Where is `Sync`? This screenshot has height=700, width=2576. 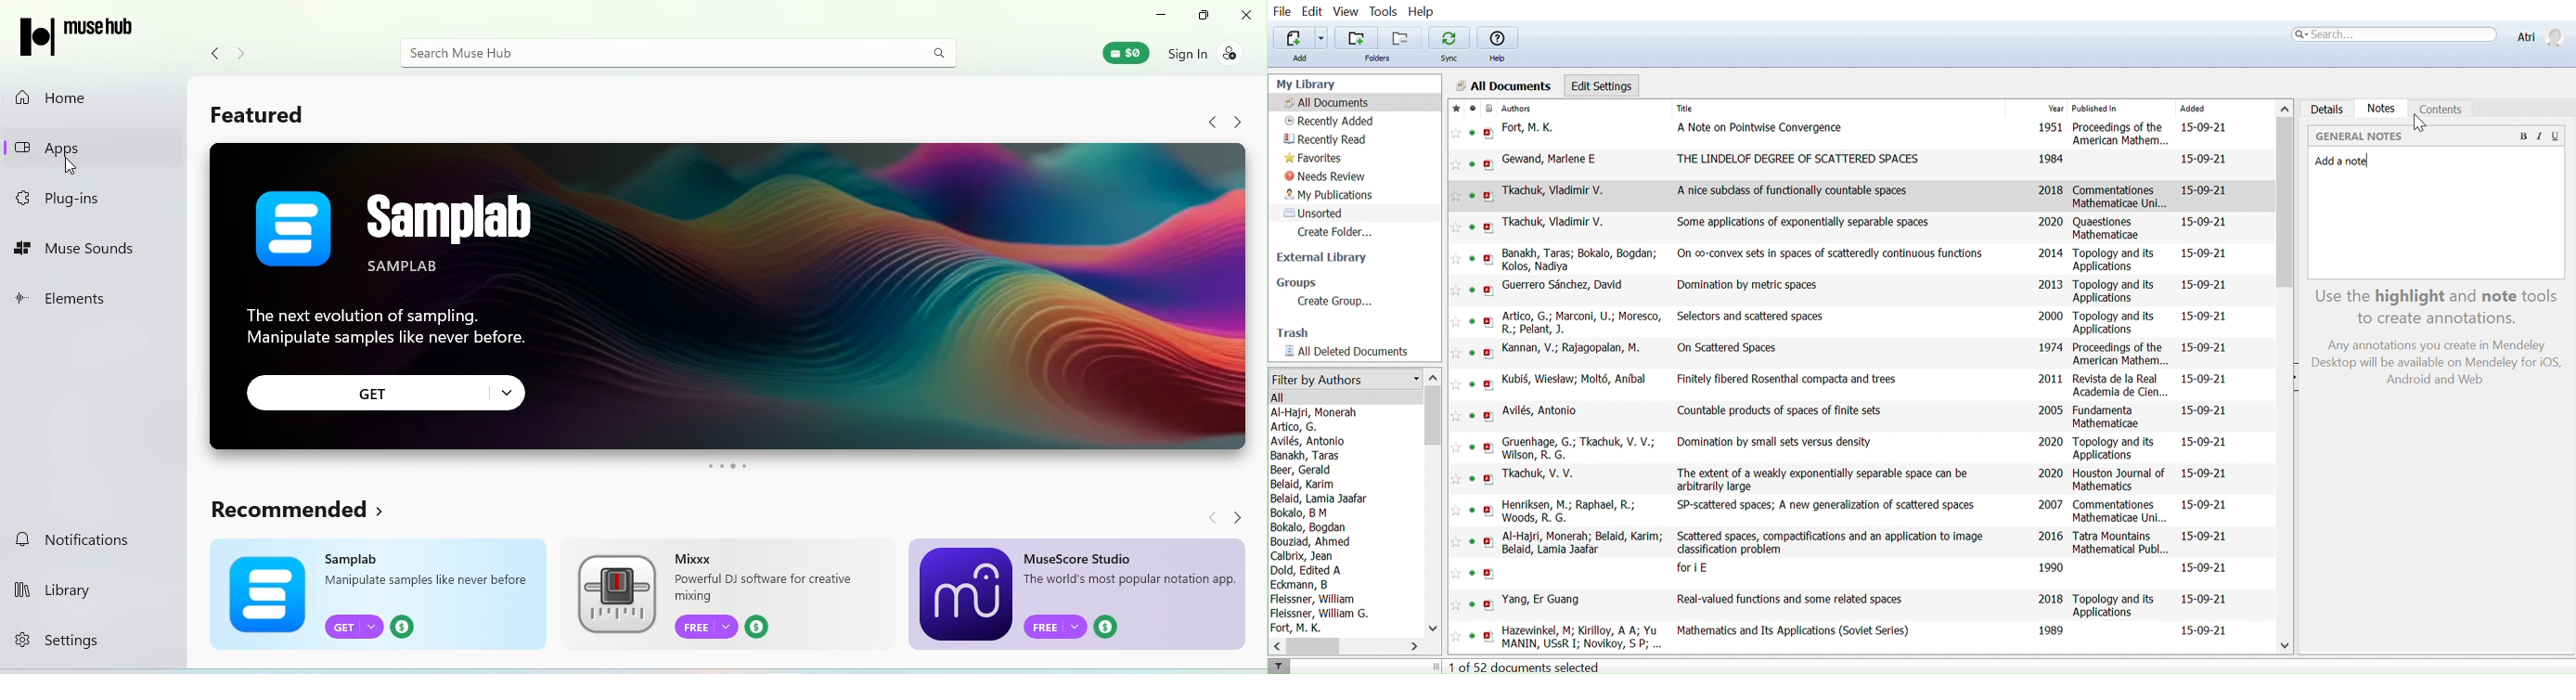 Sync is located at coordinates (1449, 38).